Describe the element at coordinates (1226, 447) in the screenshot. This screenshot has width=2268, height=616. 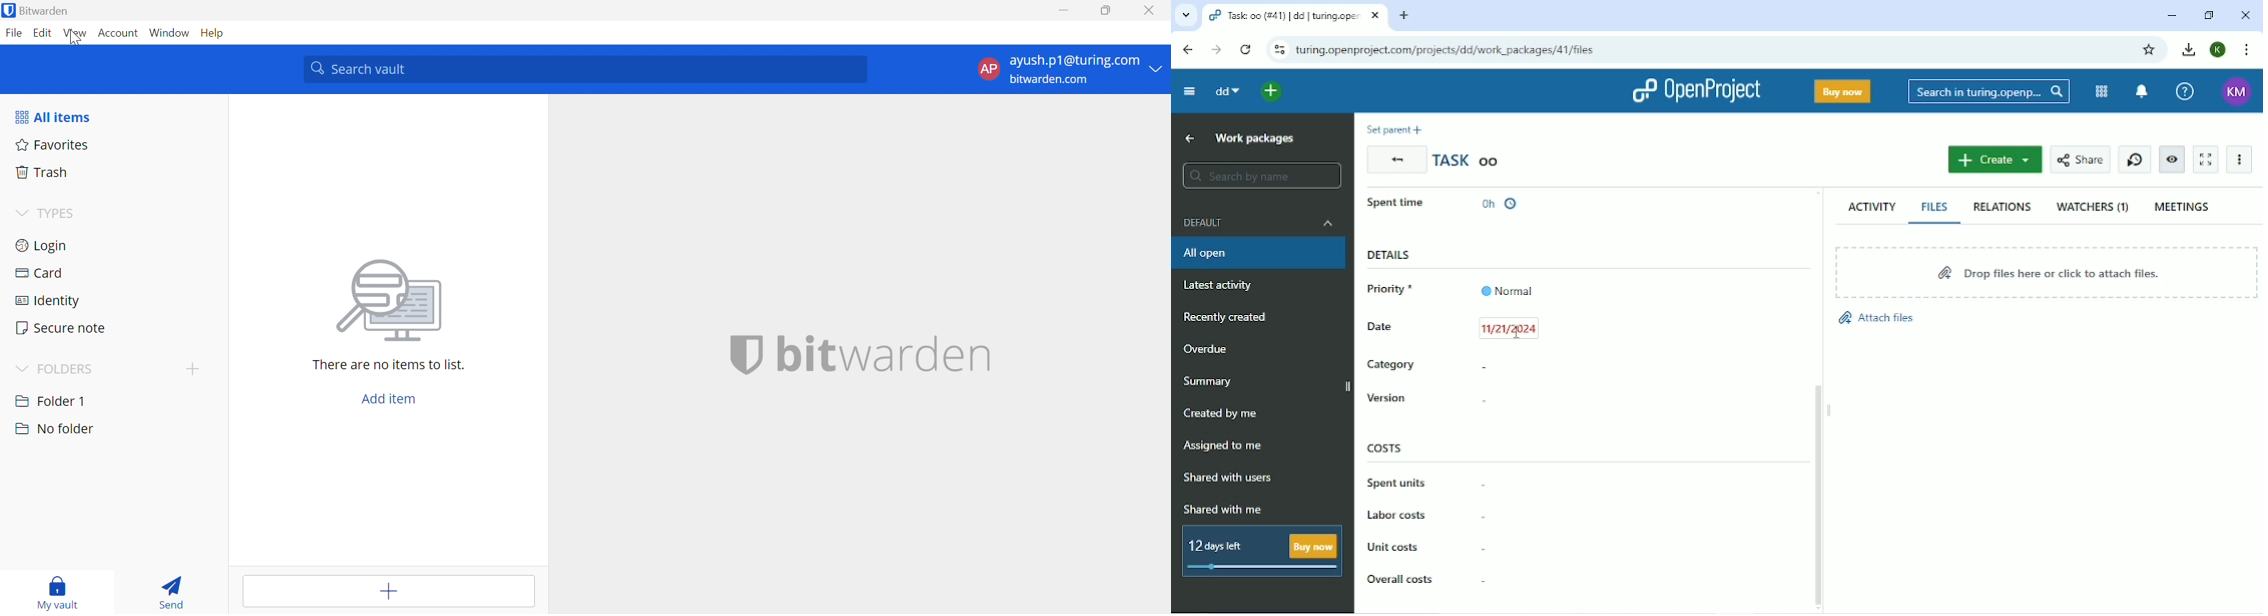
I see `Assigned to me` at that location.